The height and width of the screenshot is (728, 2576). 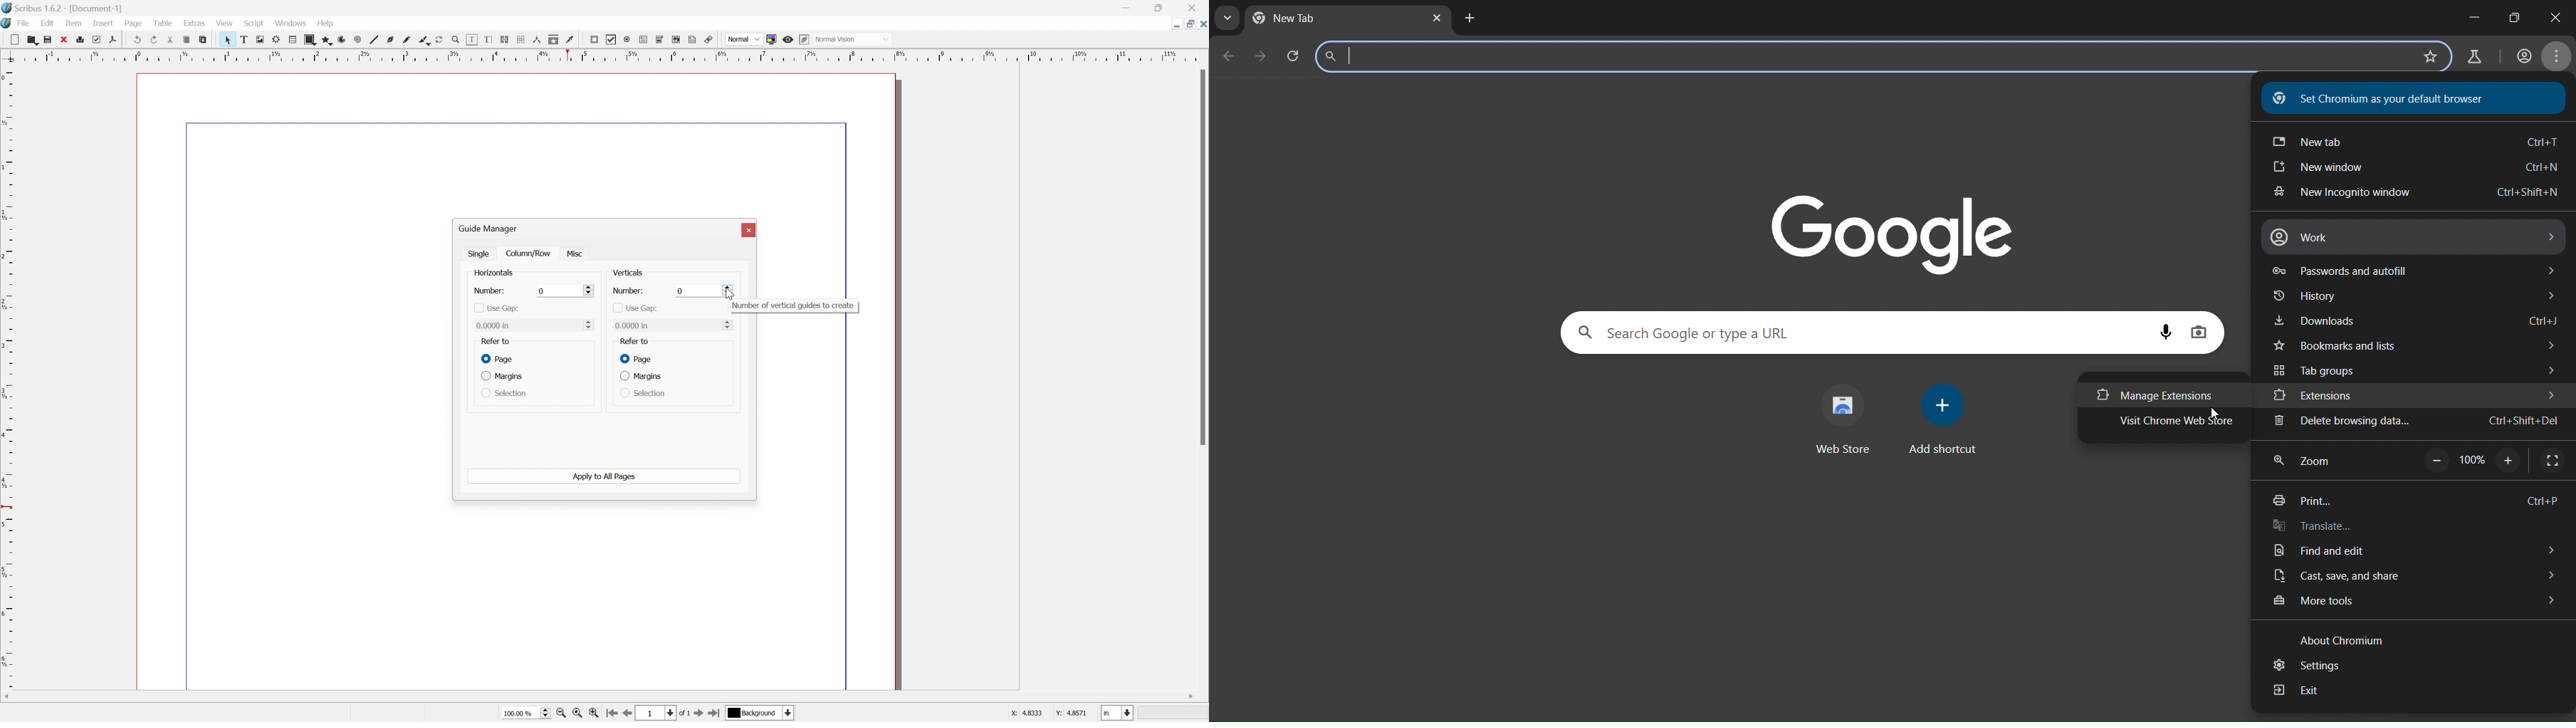 I want to click on minimize, so click(x=1126, y=6).